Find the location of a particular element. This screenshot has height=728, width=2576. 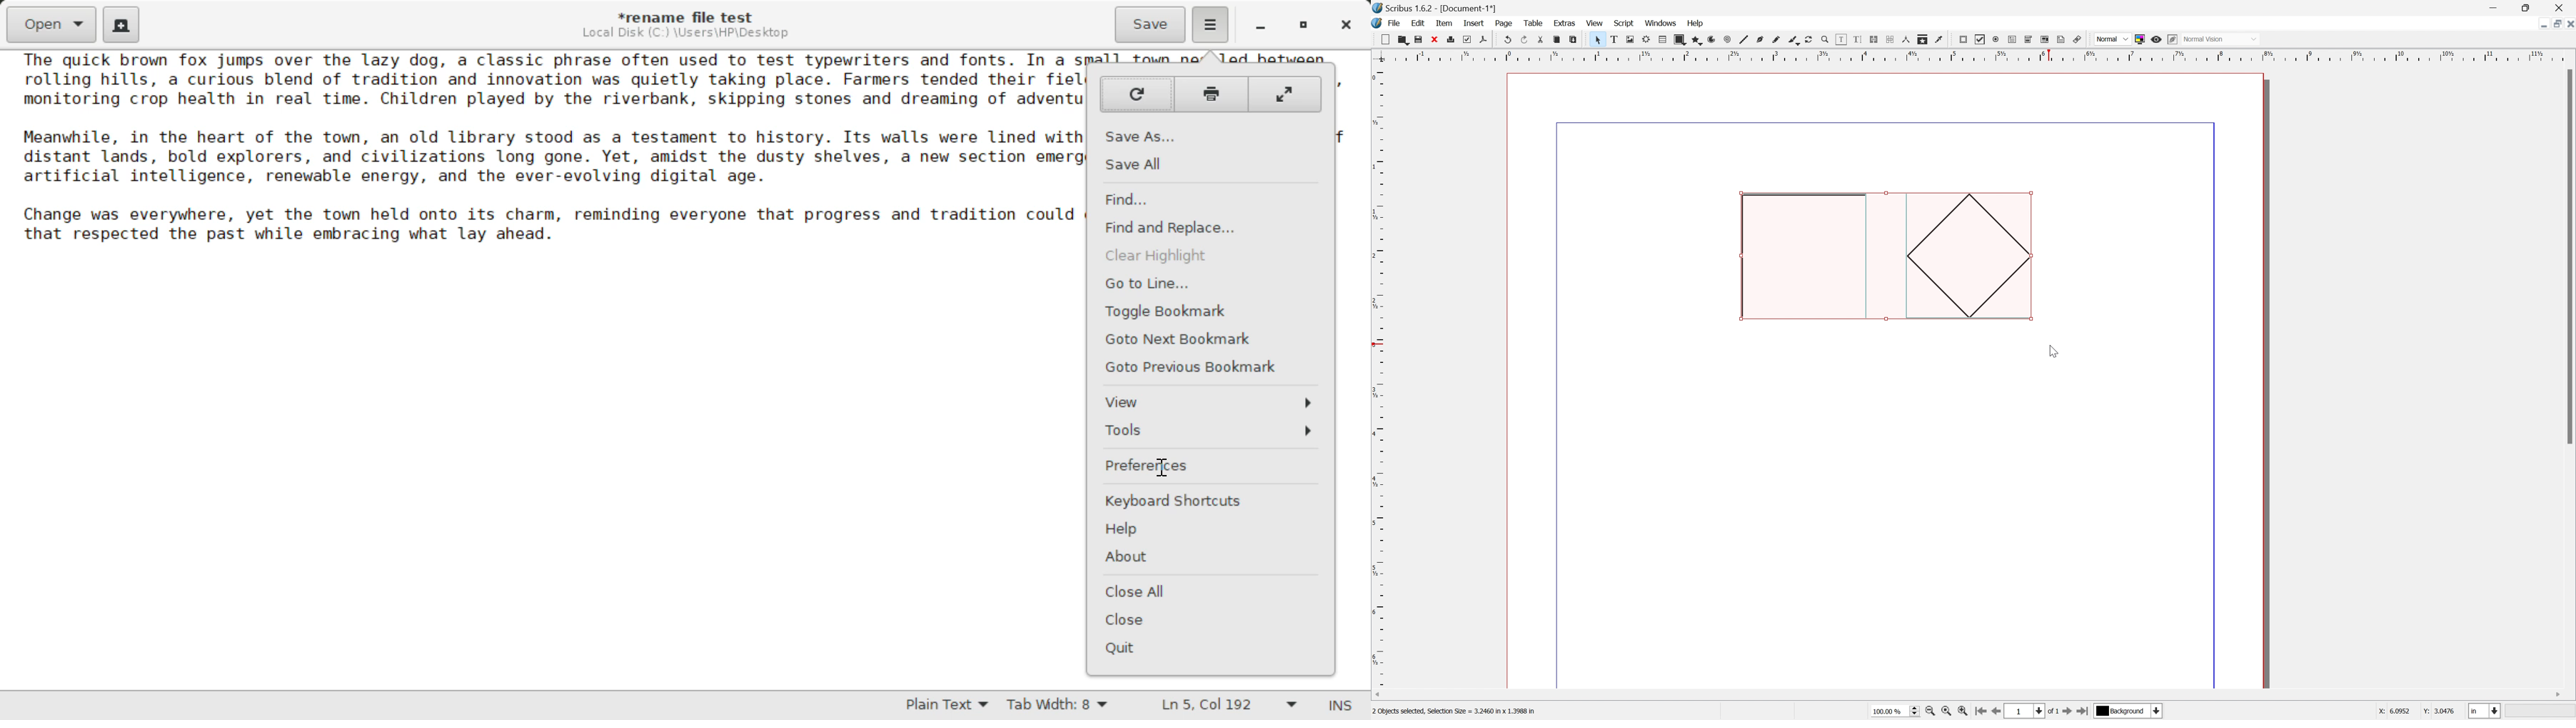

open is located at coordinates (1403, 39).